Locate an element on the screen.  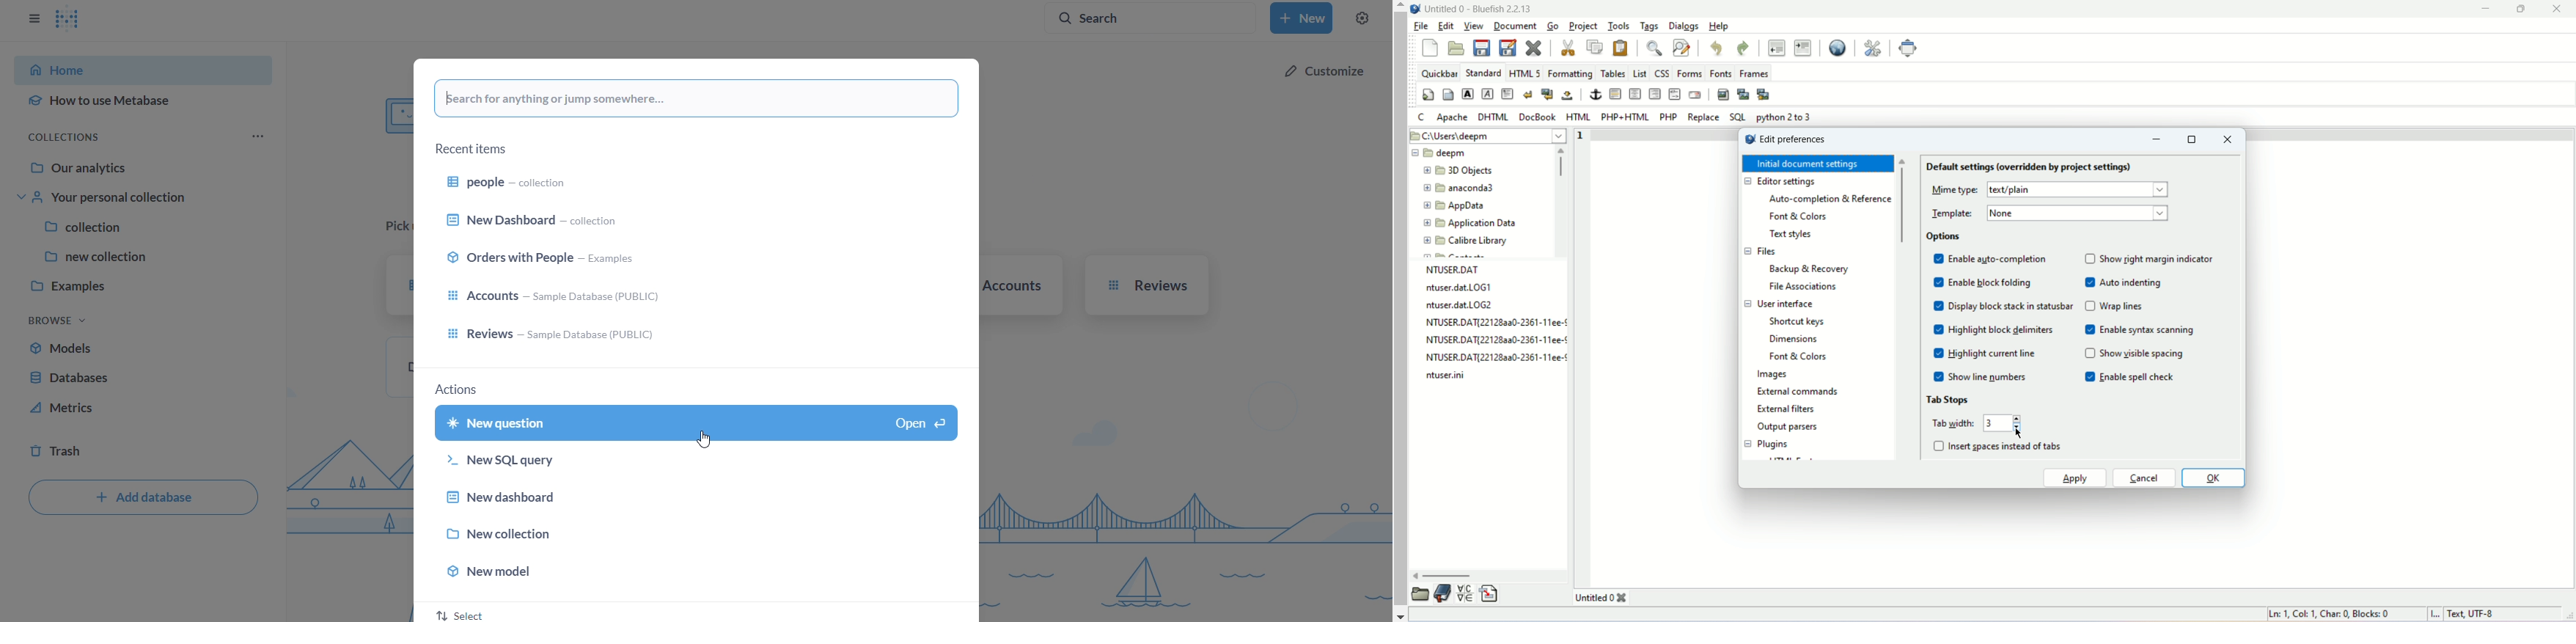
quickstart is located at coordinates (1429, 95).